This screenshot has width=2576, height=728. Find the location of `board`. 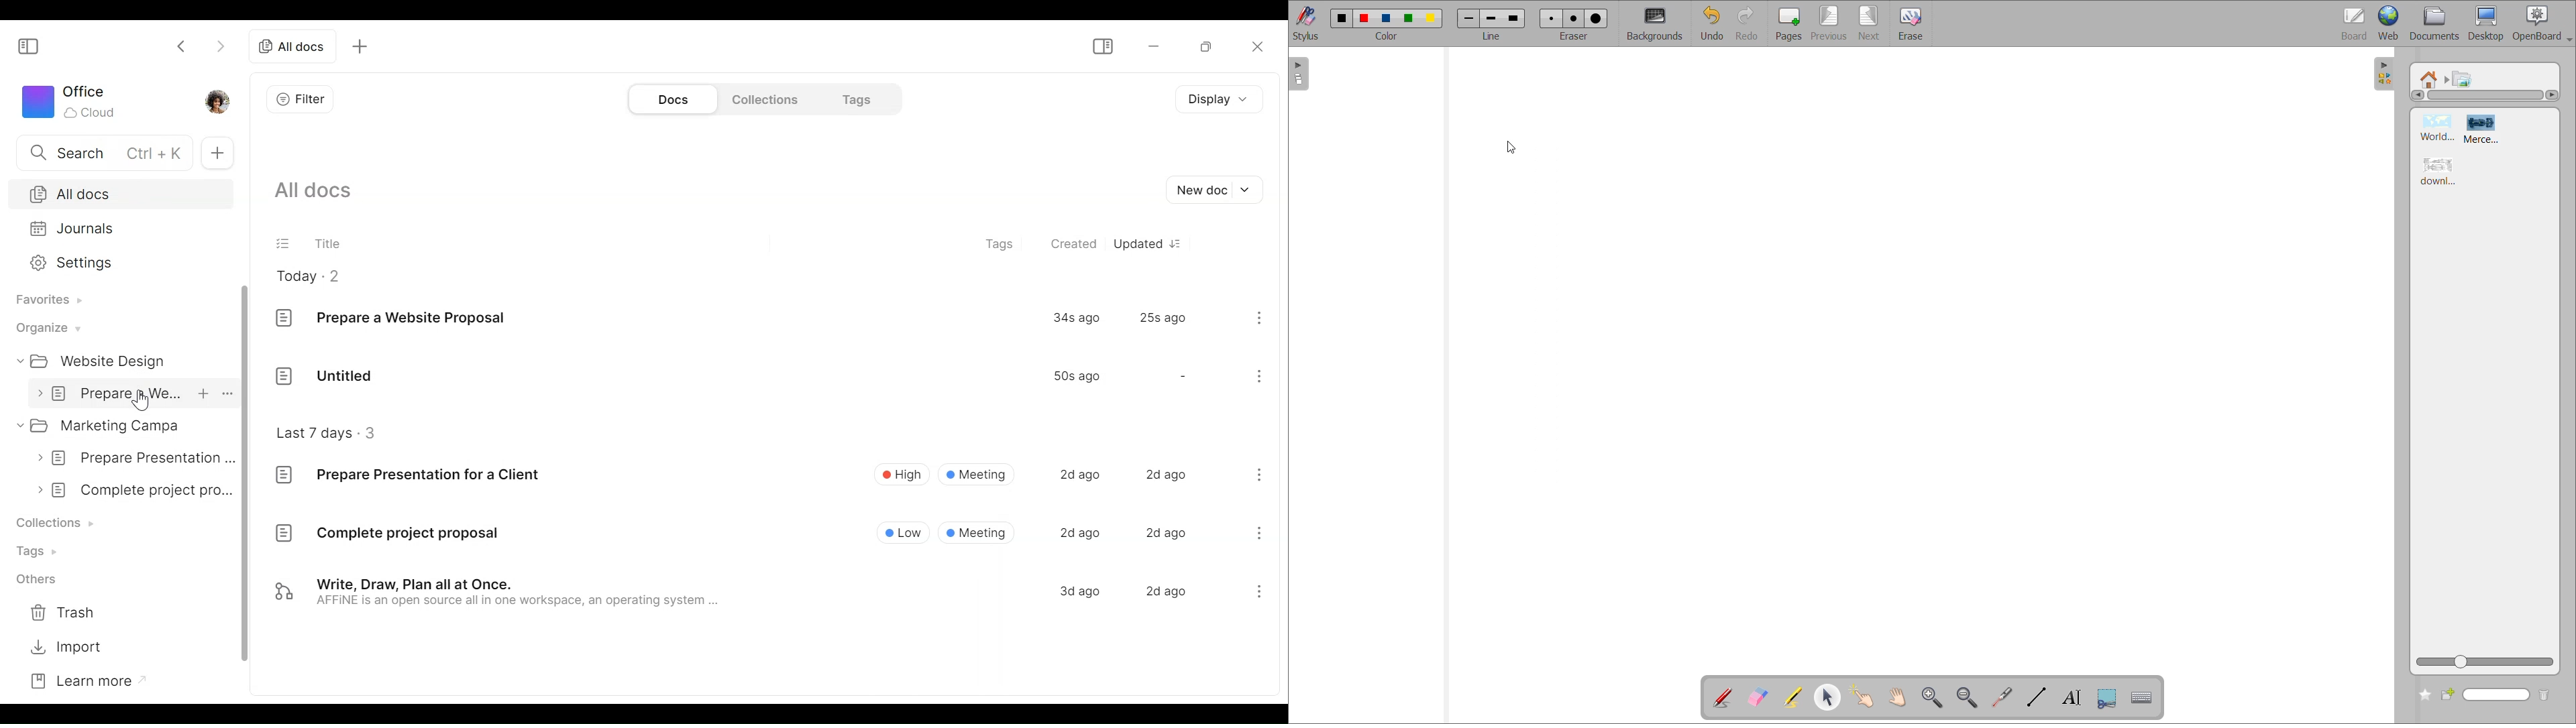

board is located at coordinates (2349, 23).